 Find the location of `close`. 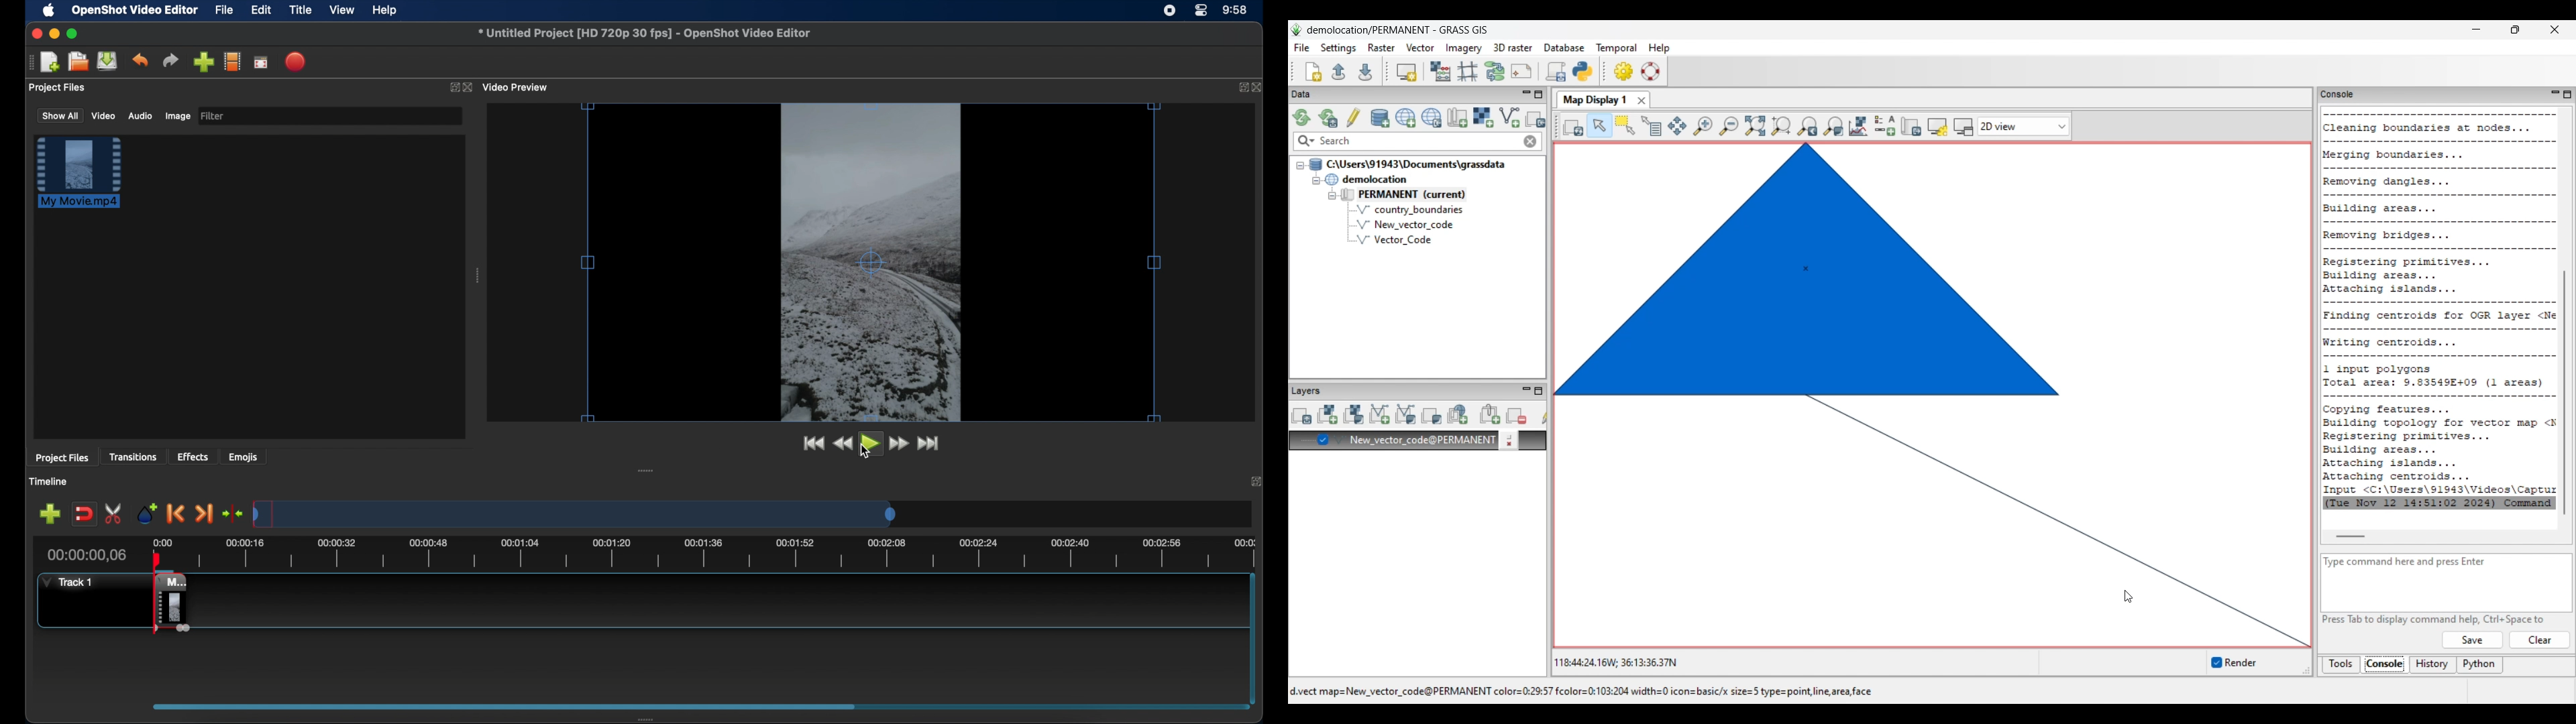

close is located at coordinates (470, 88).